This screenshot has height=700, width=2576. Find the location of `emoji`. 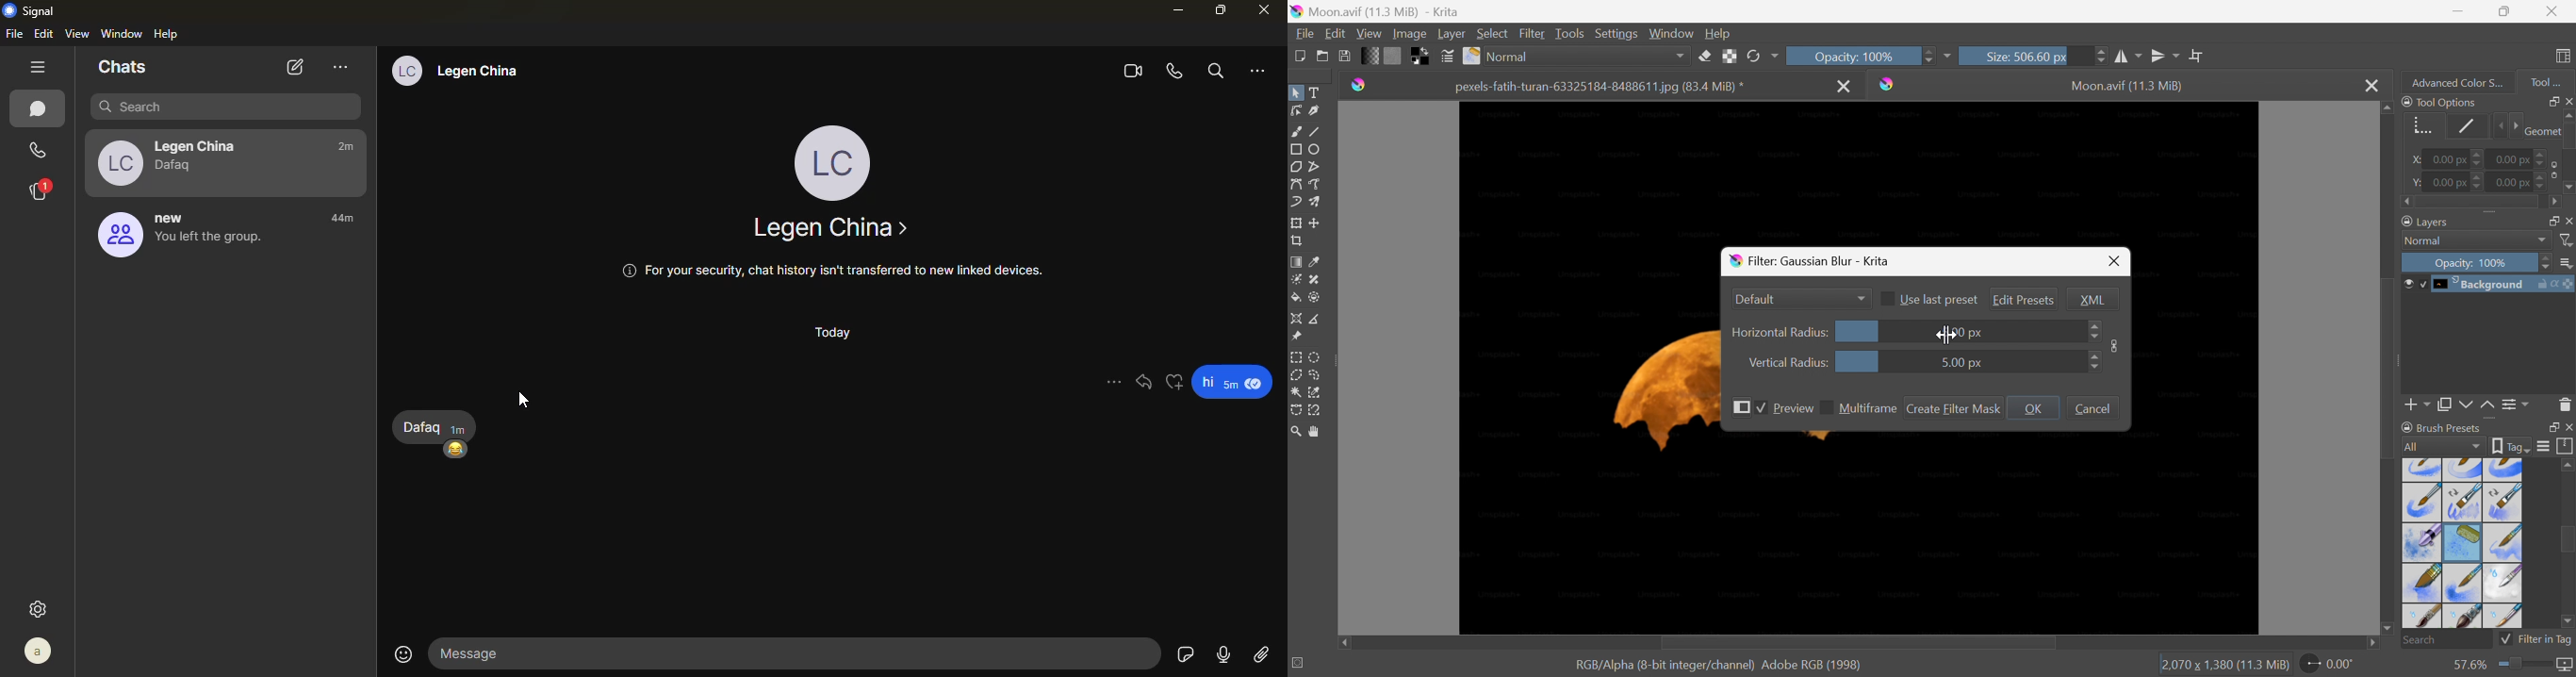

emoji is located at coordinates (403, 654).